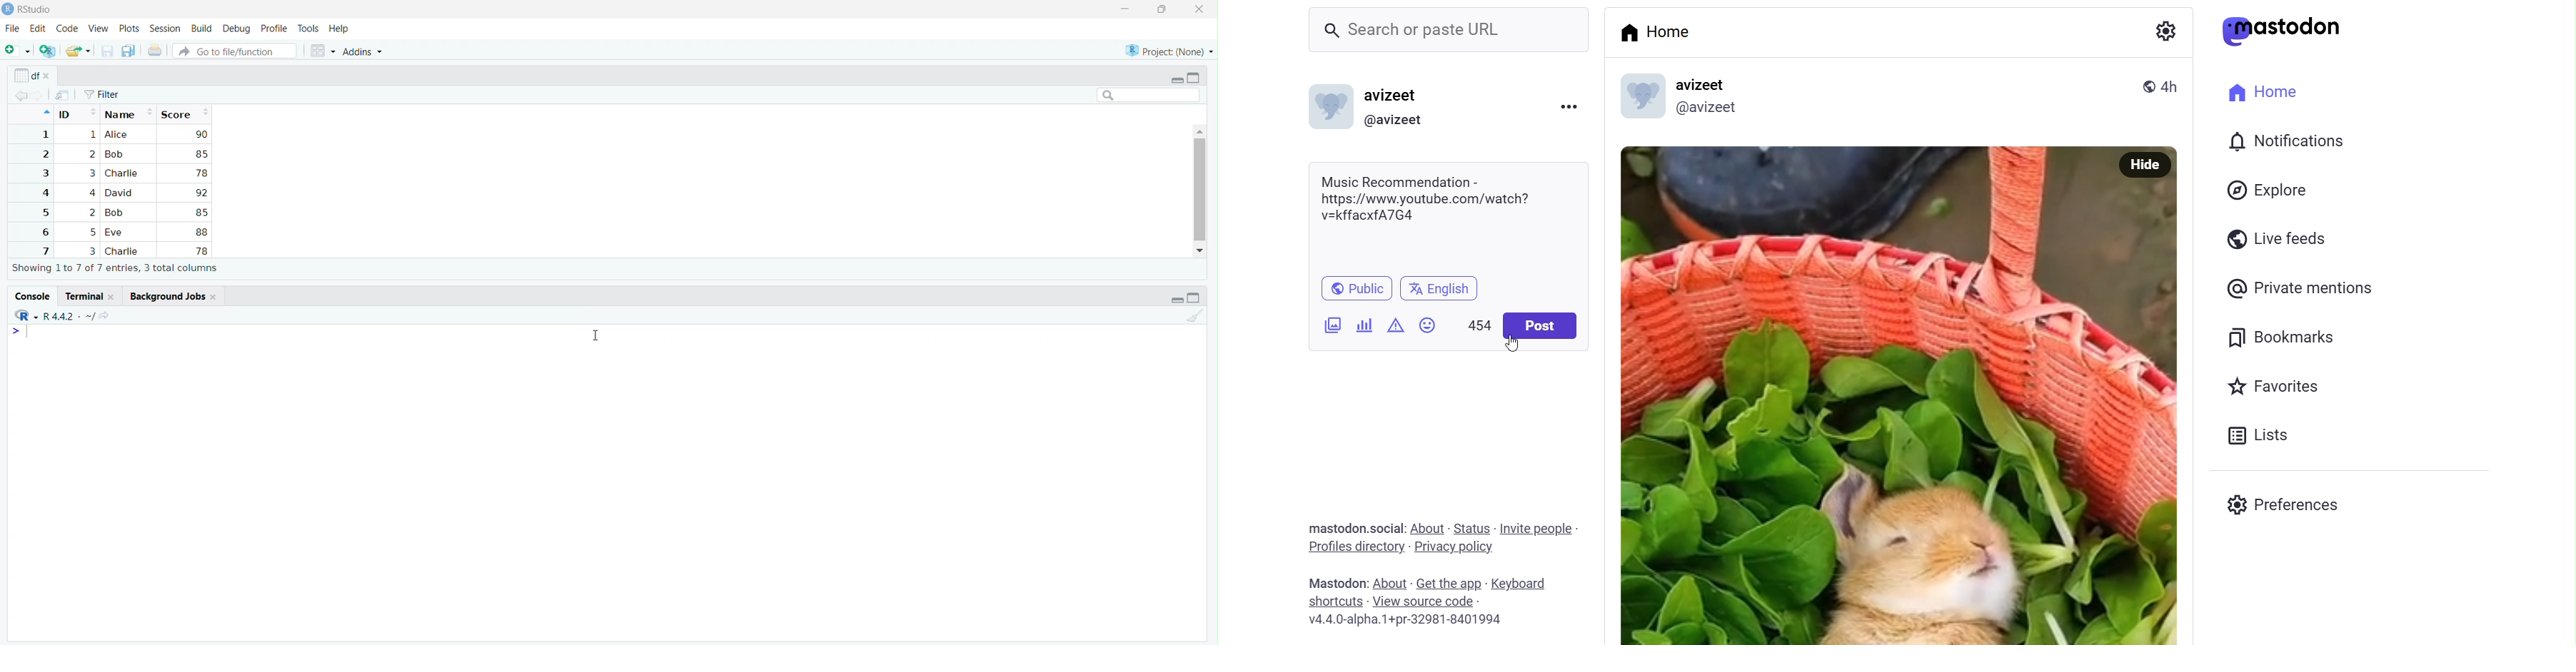  Describe the element at coordinates (118, 135) in the screenshot. I see `Alice` at that location.